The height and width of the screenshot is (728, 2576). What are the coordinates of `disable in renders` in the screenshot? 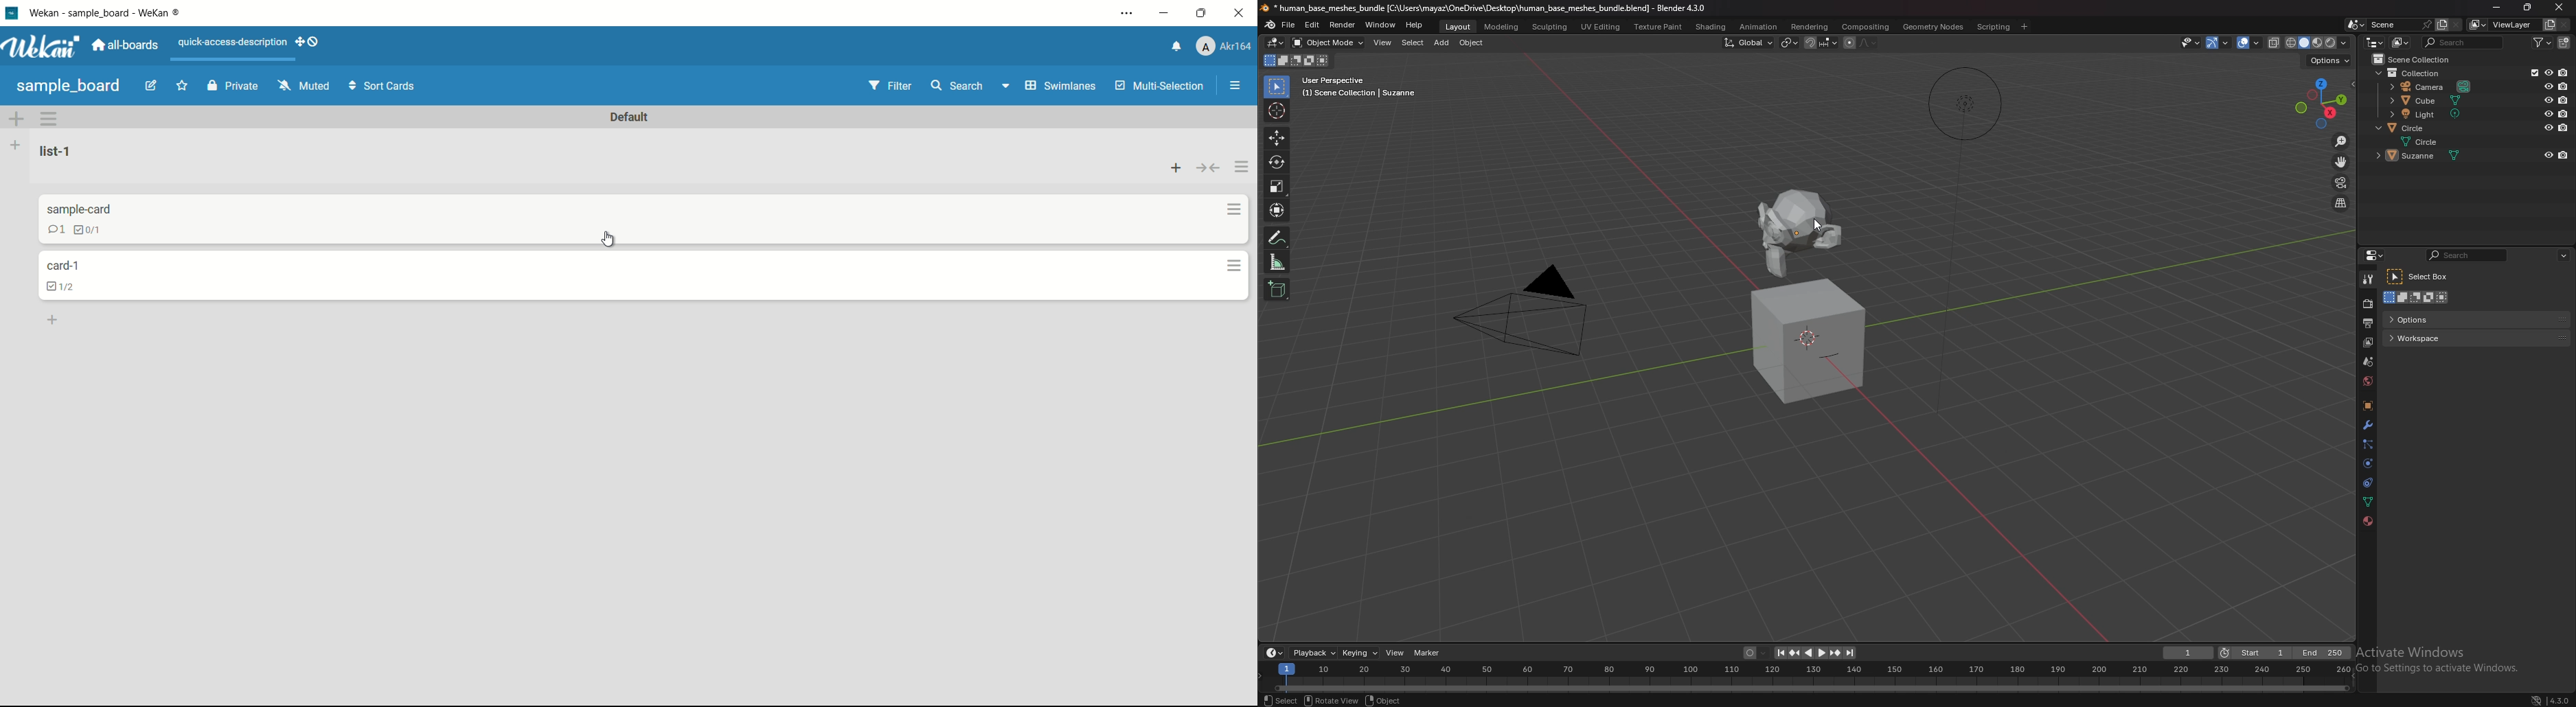 It's located at (2562, 99).